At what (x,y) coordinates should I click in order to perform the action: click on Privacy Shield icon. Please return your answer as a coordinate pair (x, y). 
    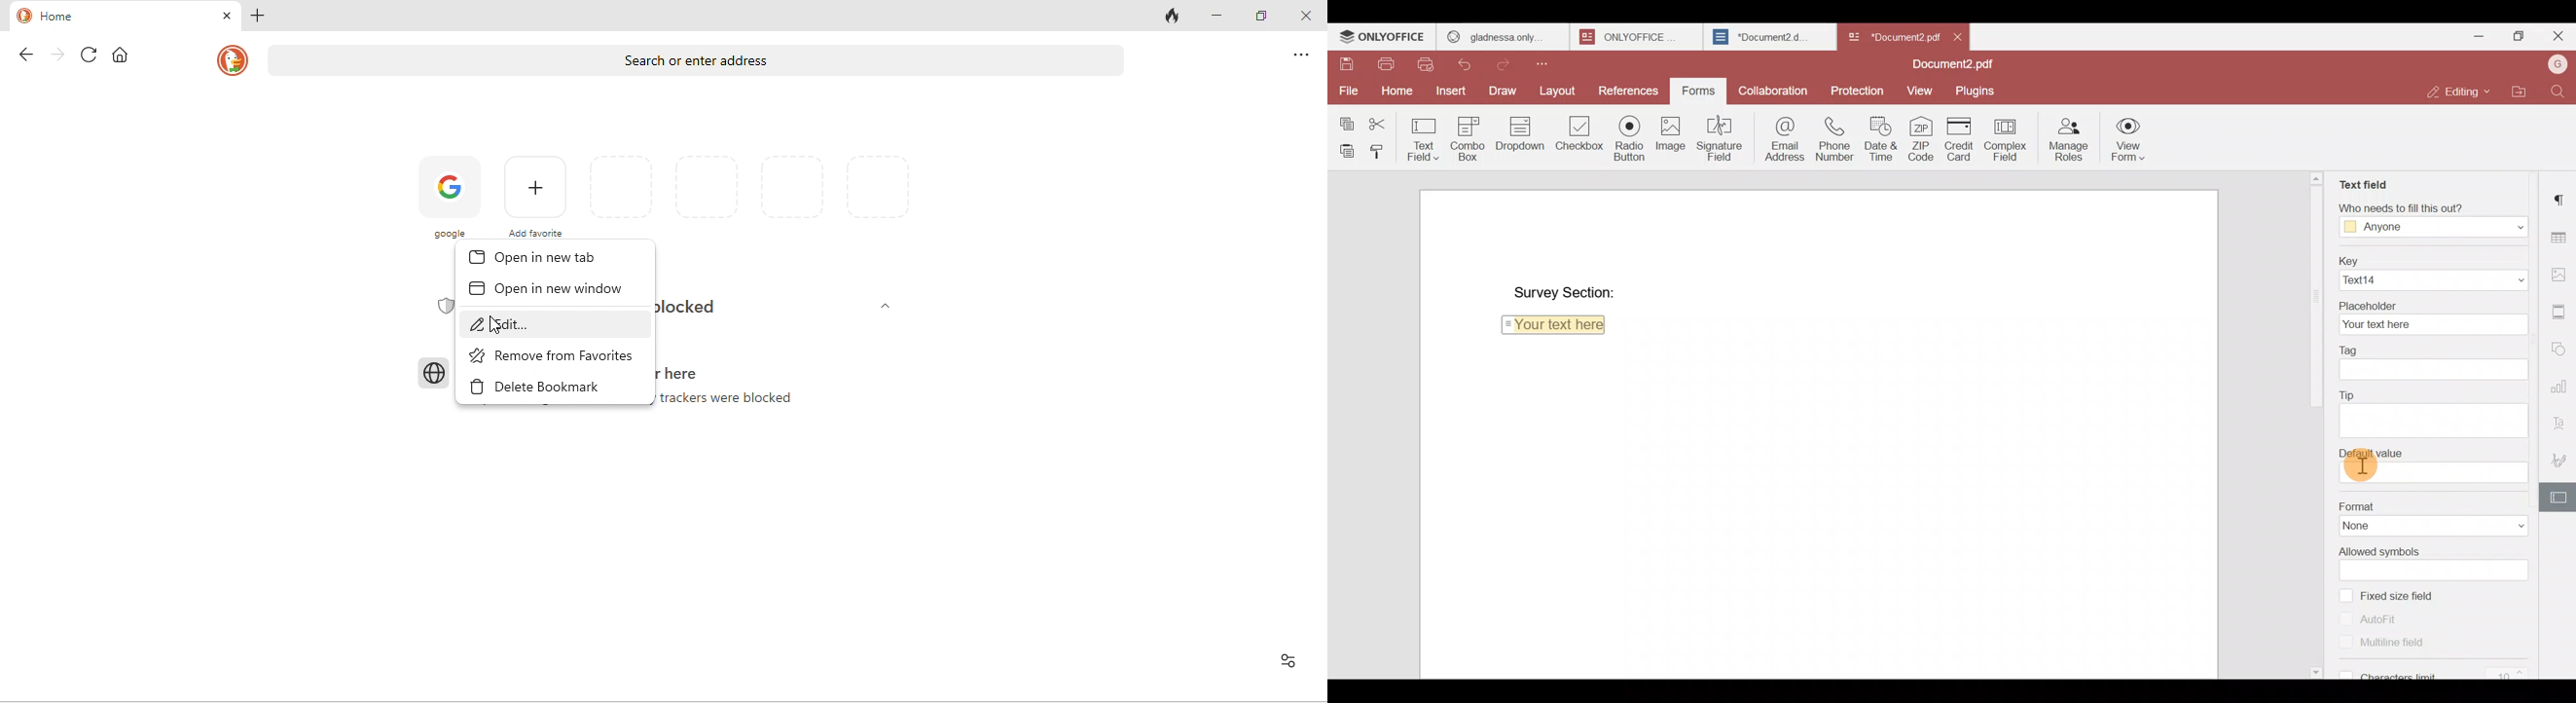
    Looking at the image, I should click on (444, 308).